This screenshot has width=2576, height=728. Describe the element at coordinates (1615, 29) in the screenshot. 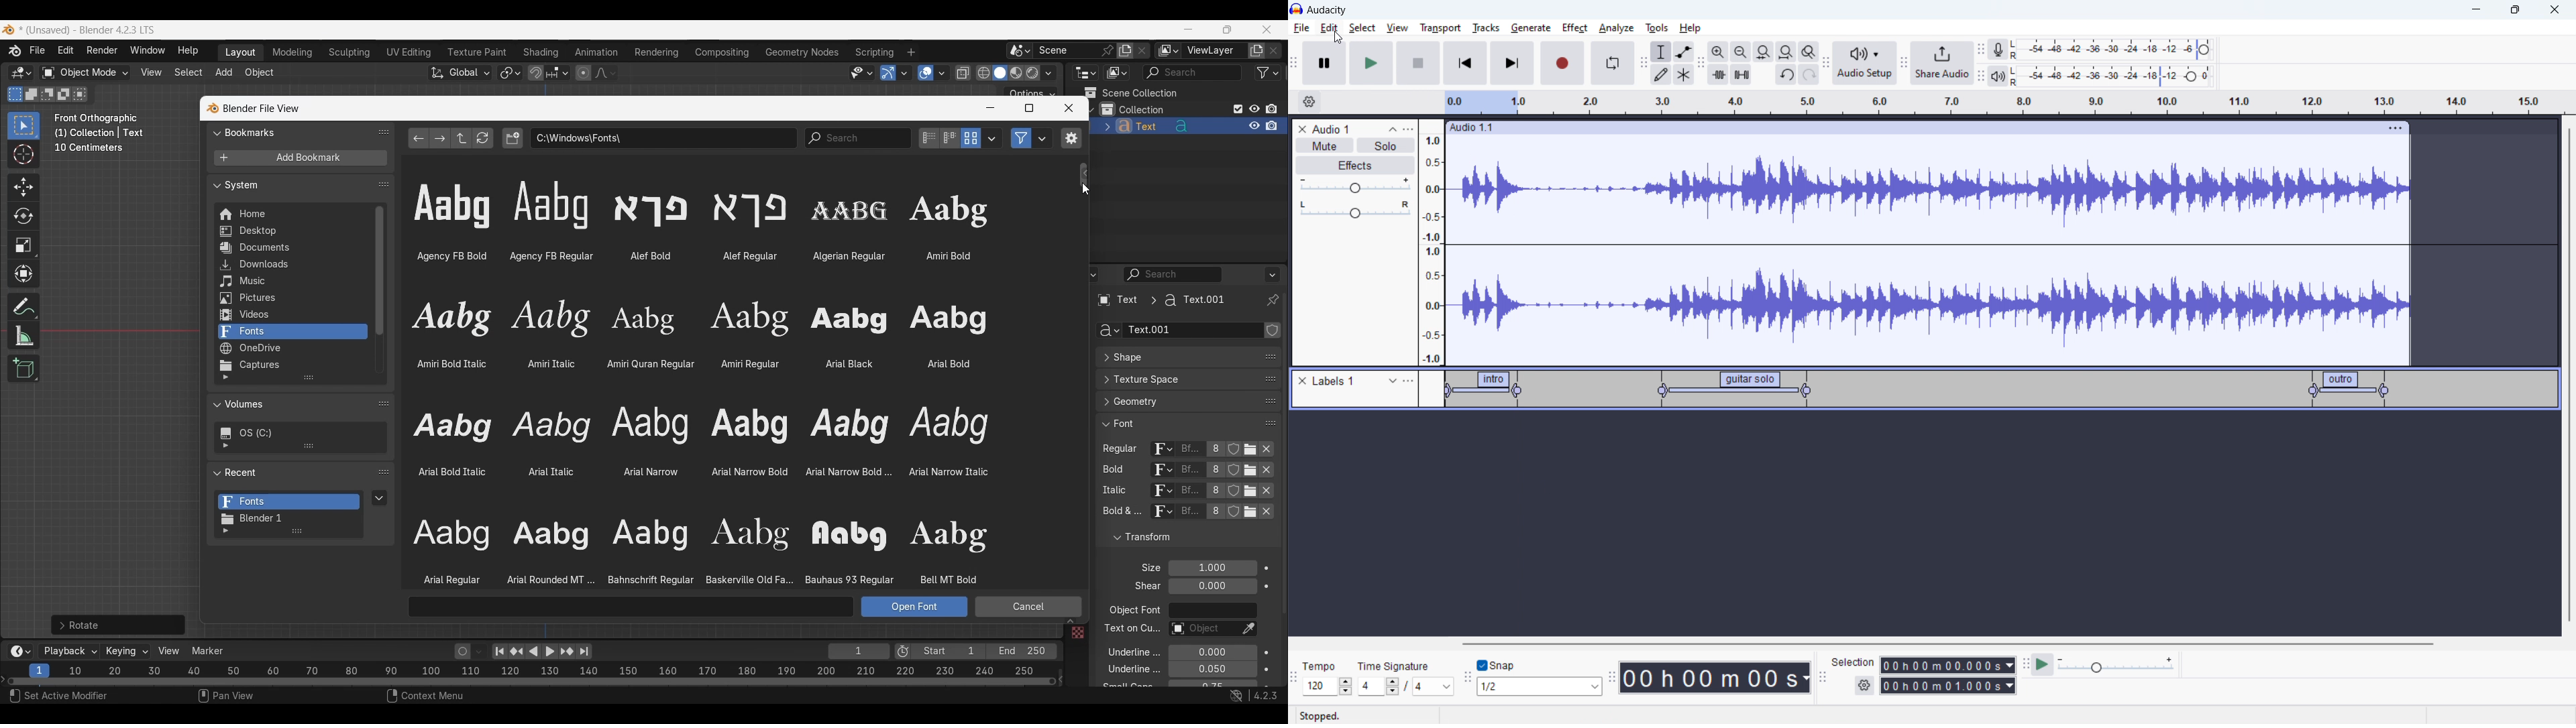

I see `analyze` at that location.